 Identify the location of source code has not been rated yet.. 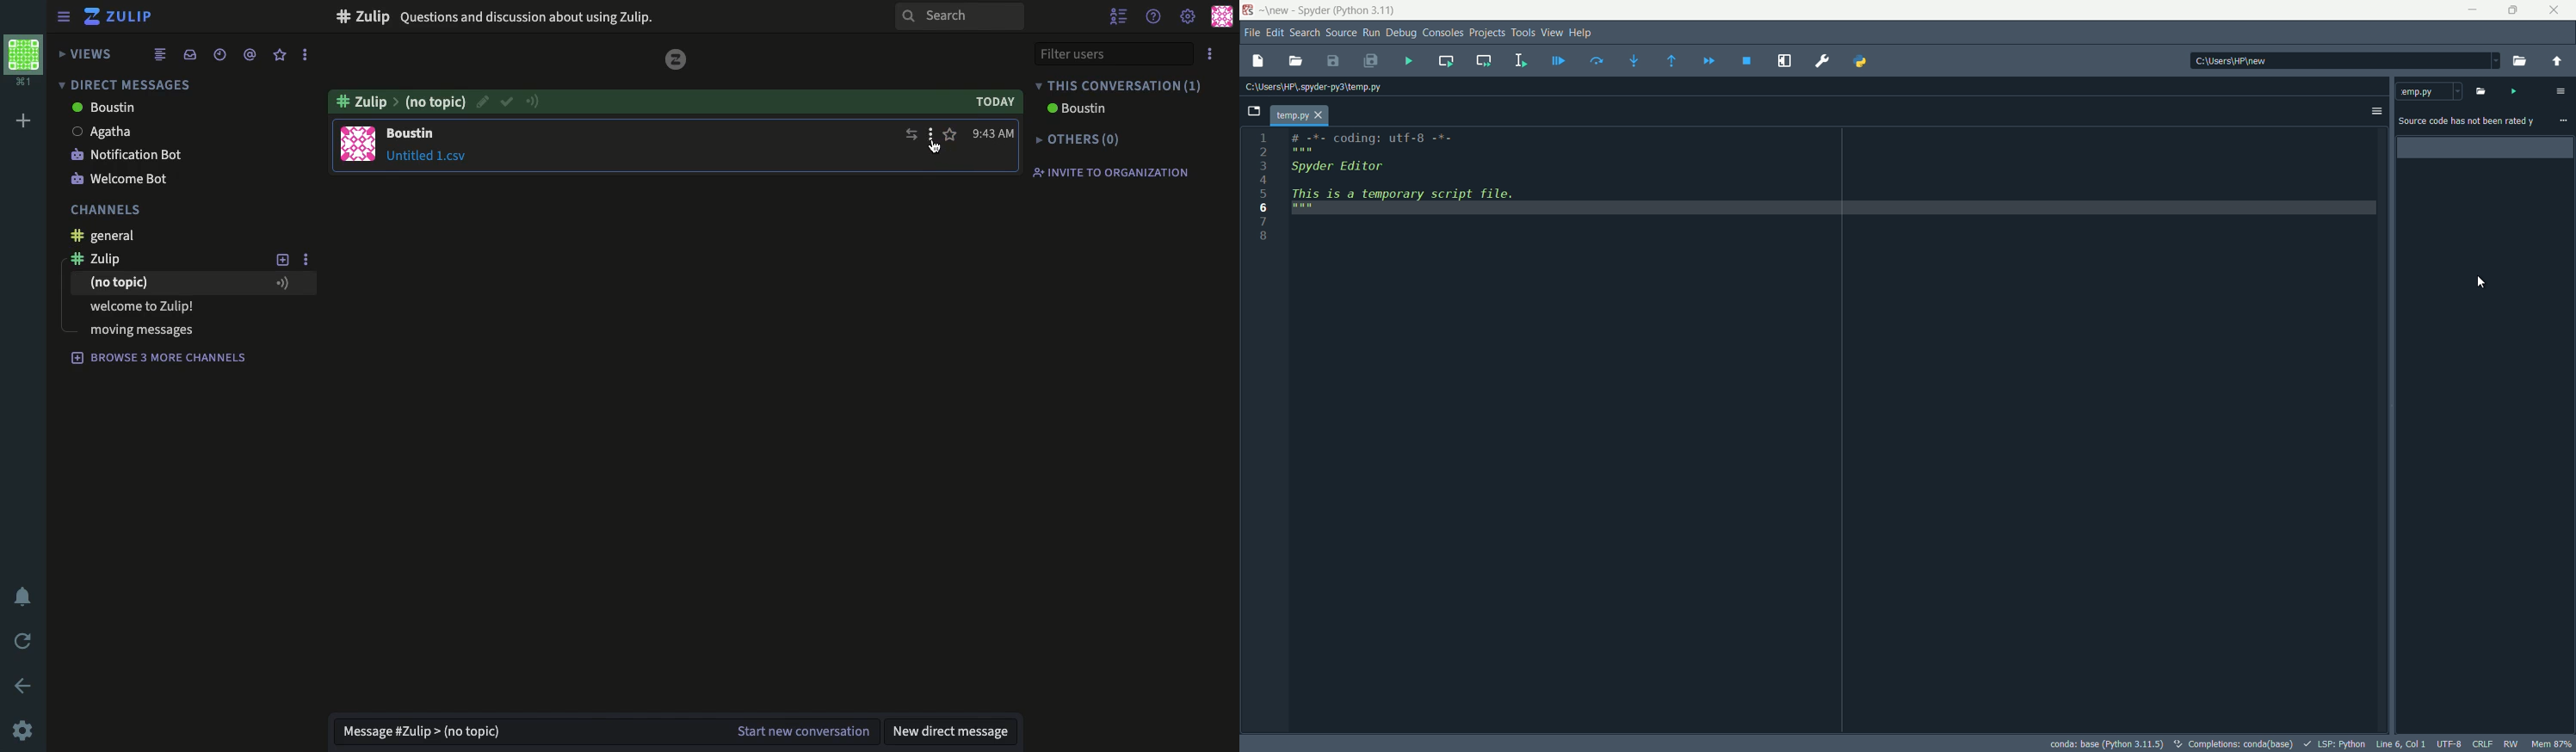
(2467, 123).